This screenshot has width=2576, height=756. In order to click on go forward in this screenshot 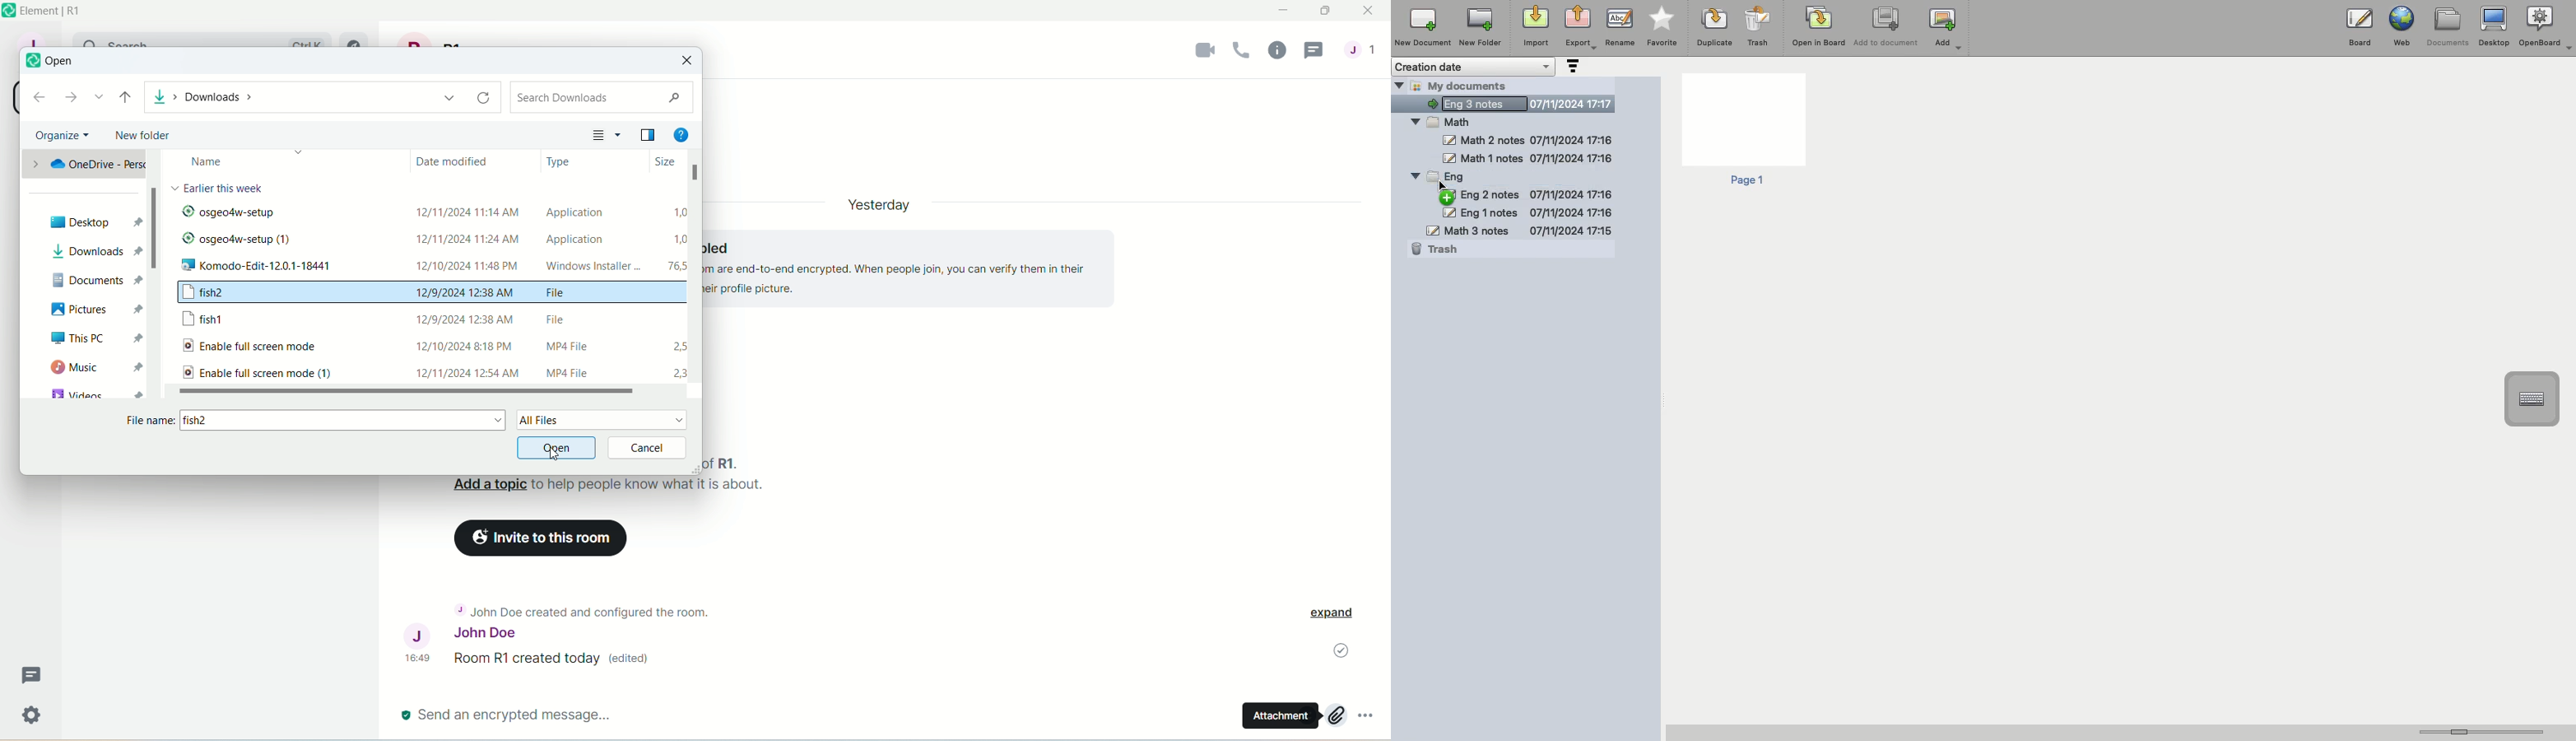, I will do `click(70, 99)`.